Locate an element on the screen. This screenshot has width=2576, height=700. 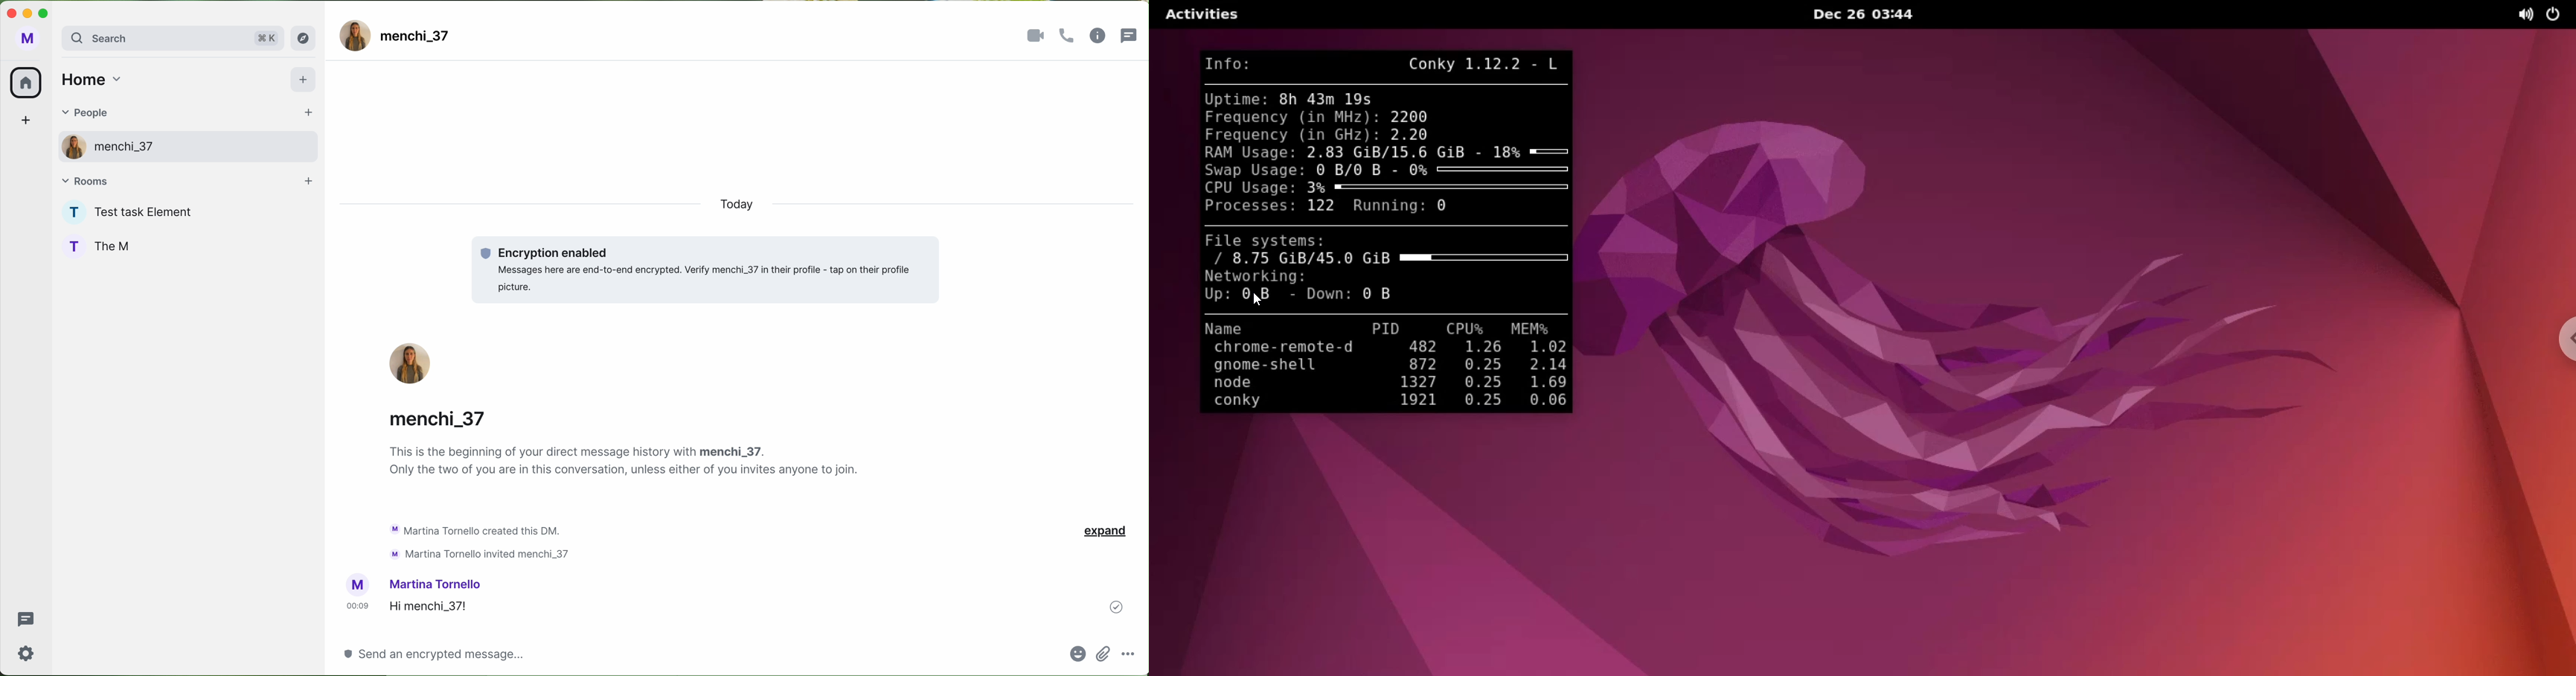
search bar is located at coordinates (146, 39).